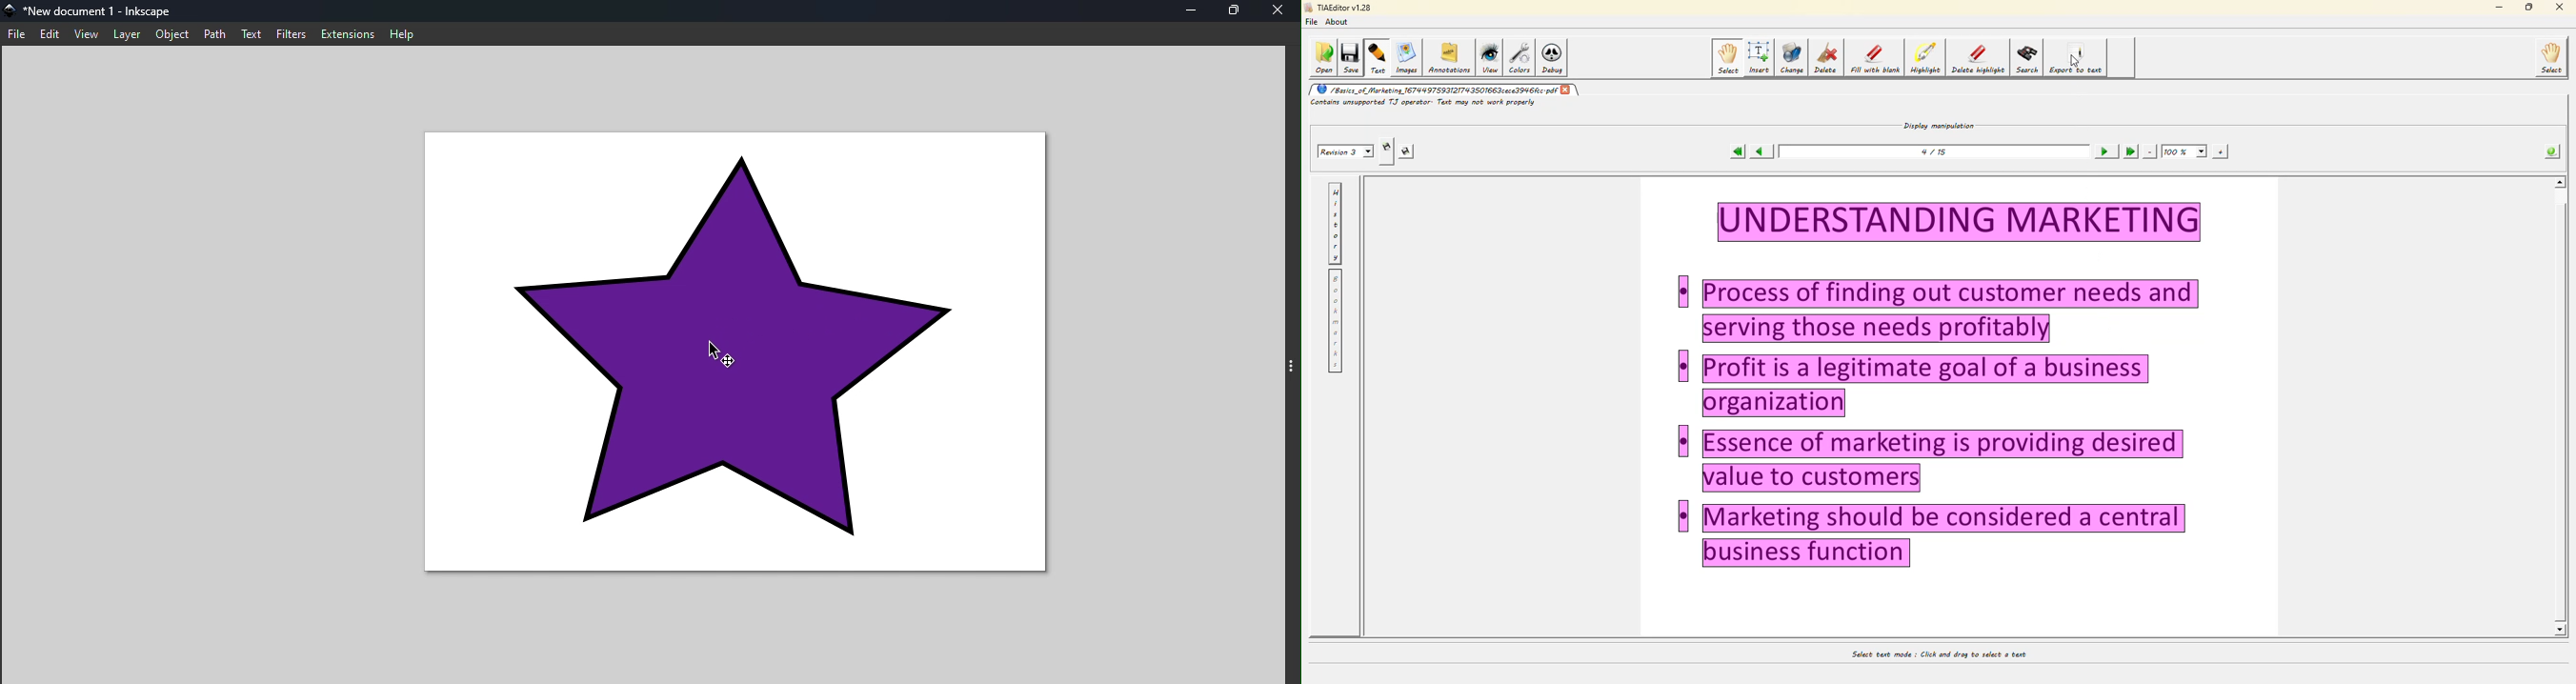  What do you see at coordinates (172, 35) in the screenshot?
I see `Object` at bounding box center [172, 35].